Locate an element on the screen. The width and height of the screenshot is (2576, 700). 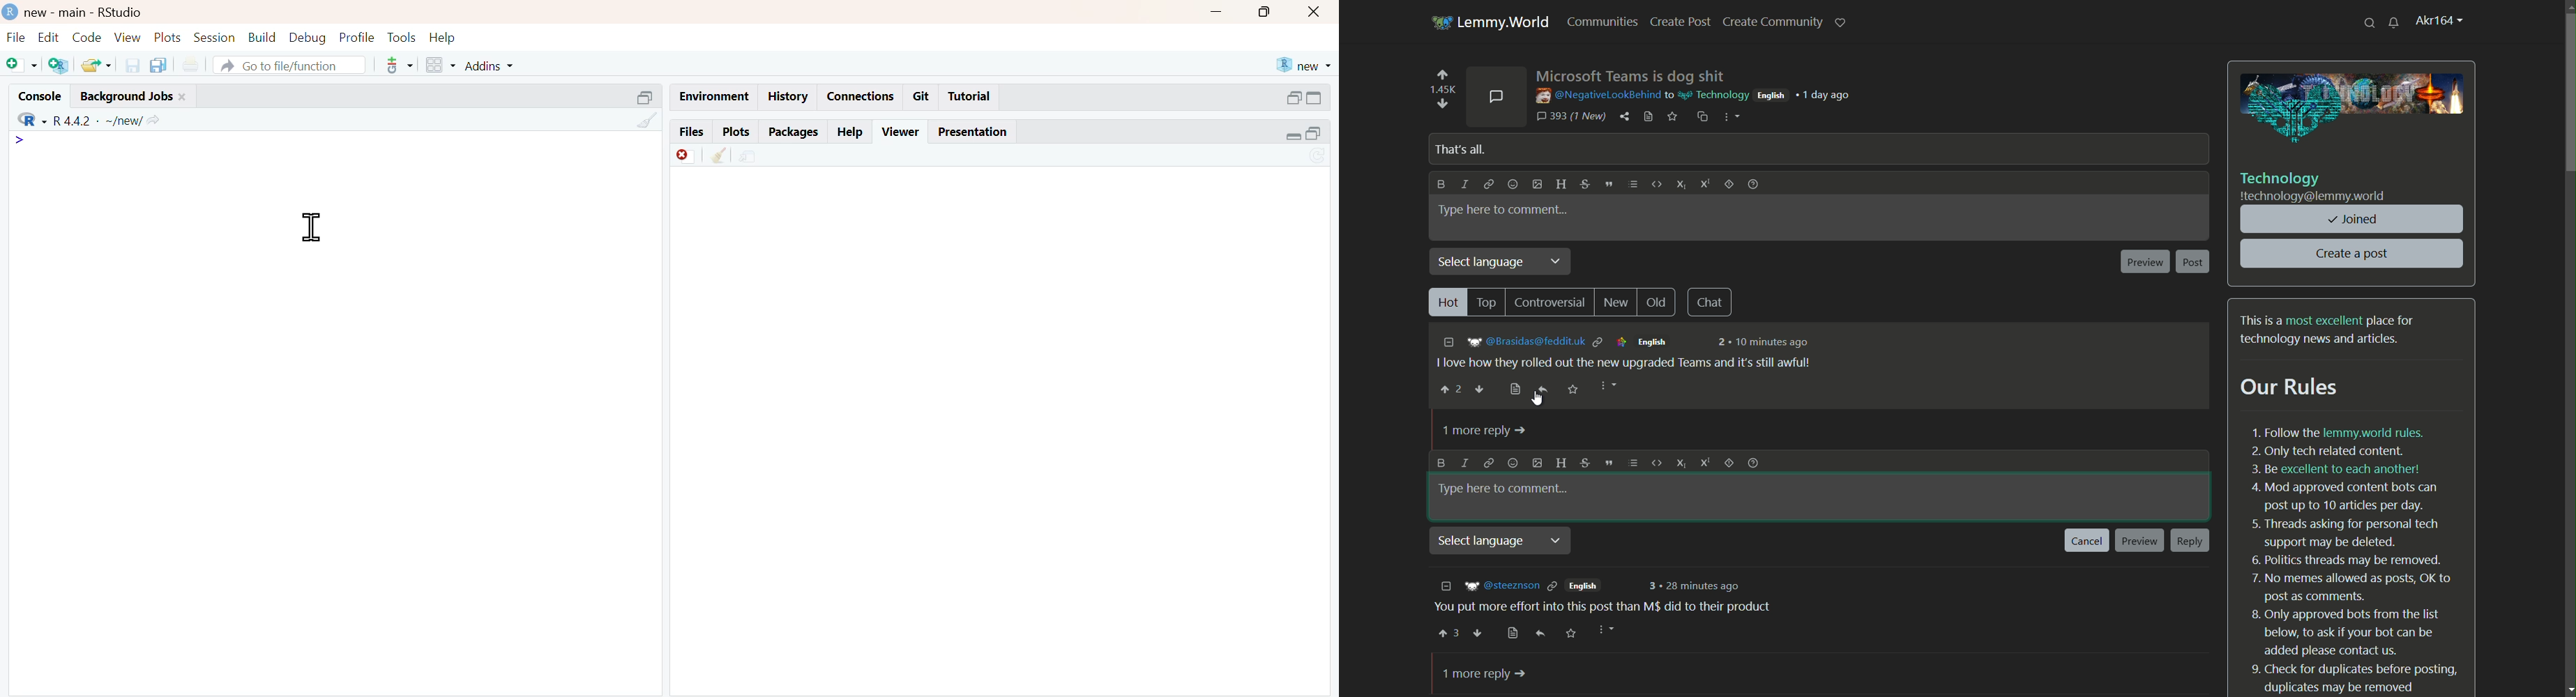
search is located at coordinates (2371, 22).